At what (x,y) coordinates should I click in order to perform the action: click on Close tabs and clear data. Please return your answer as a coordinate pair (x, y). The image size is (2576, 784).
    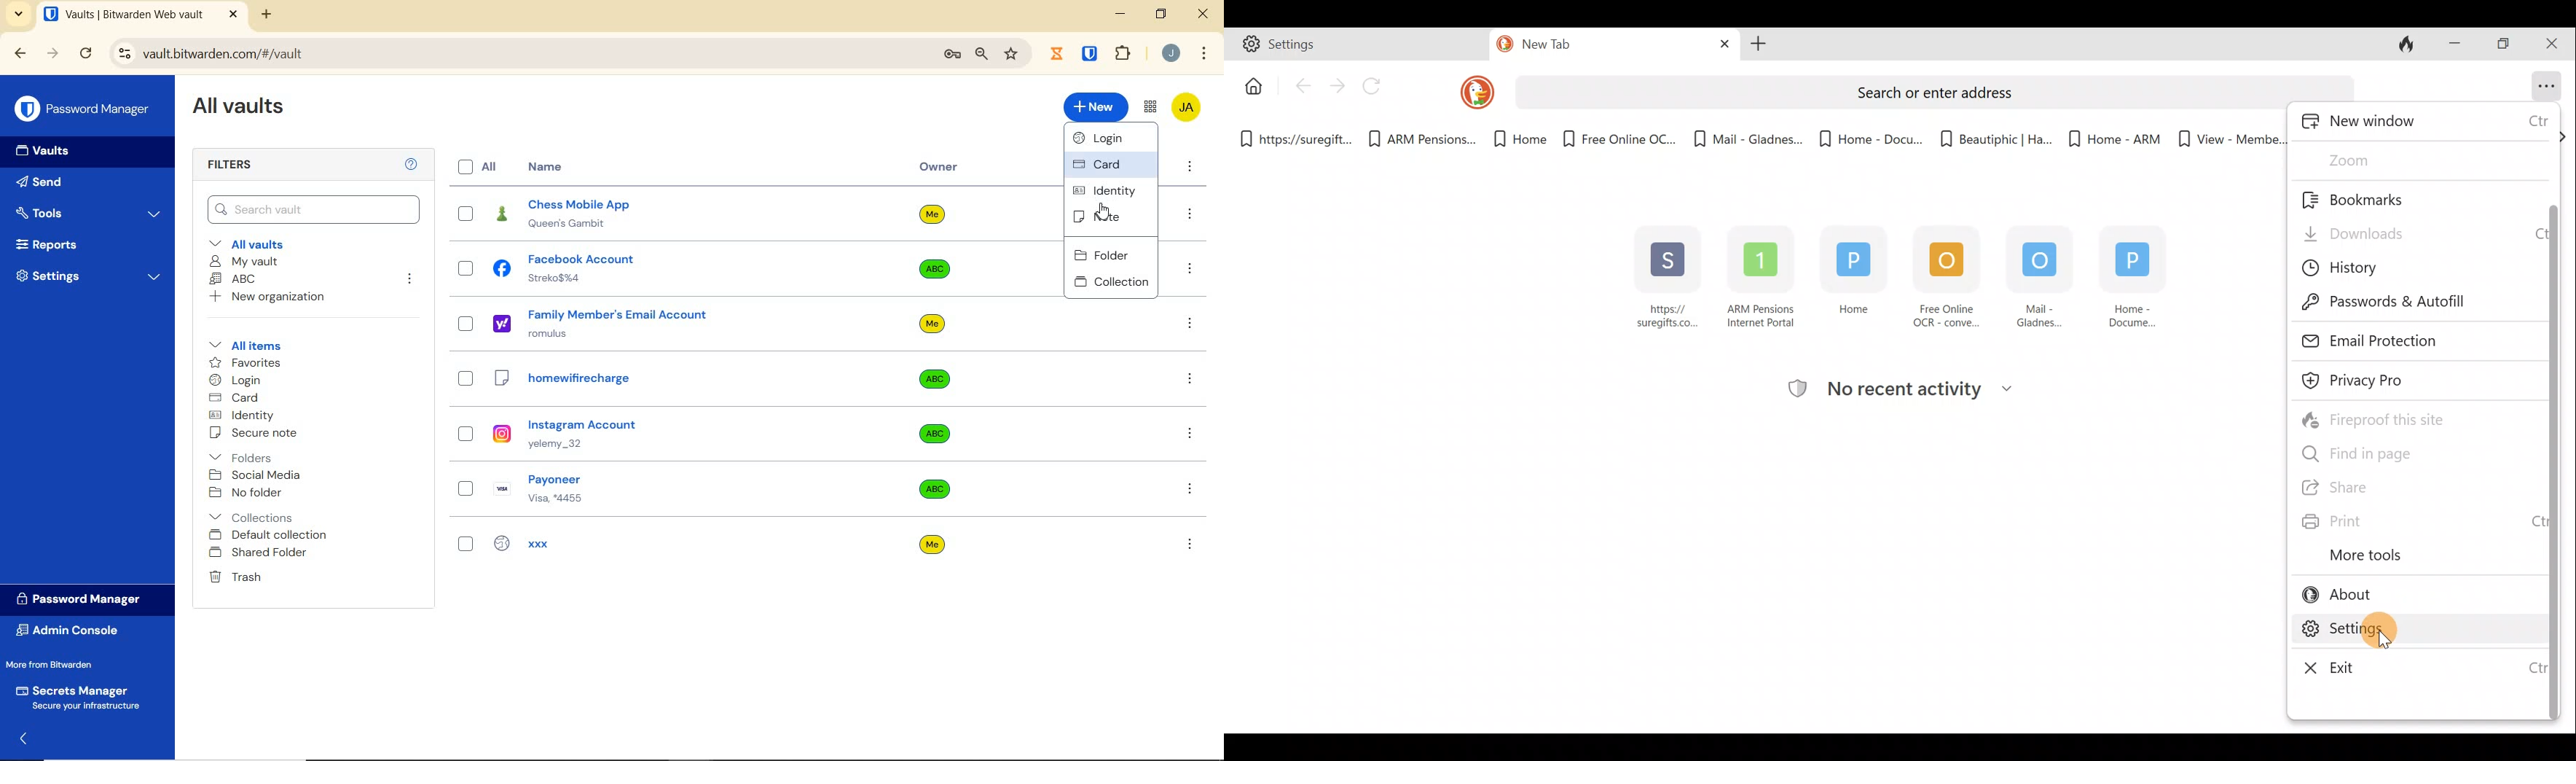
    Looking at the image, I should click on (2406, 44).